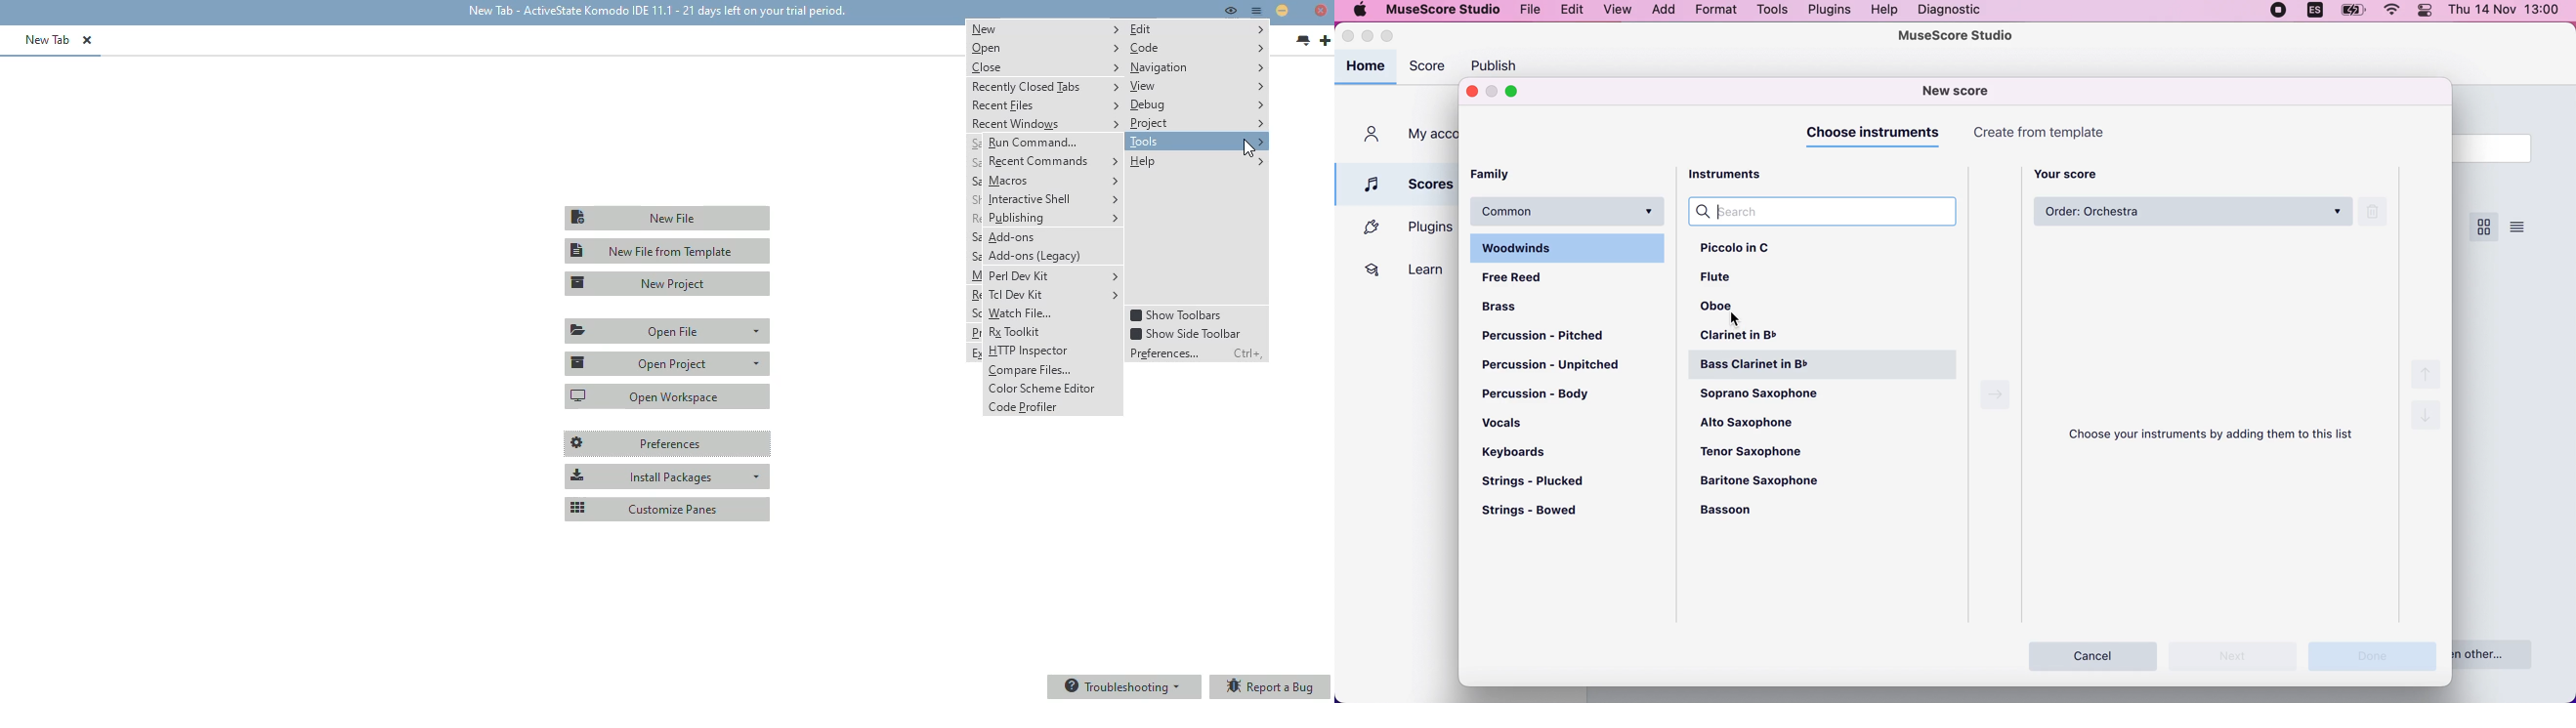 Image resolution: width=2576 pixels, height=728 pixels. What do you see at coordinates (1729, 280) in the screenshot?
I see `flute` at bounding box center [1729, 280].